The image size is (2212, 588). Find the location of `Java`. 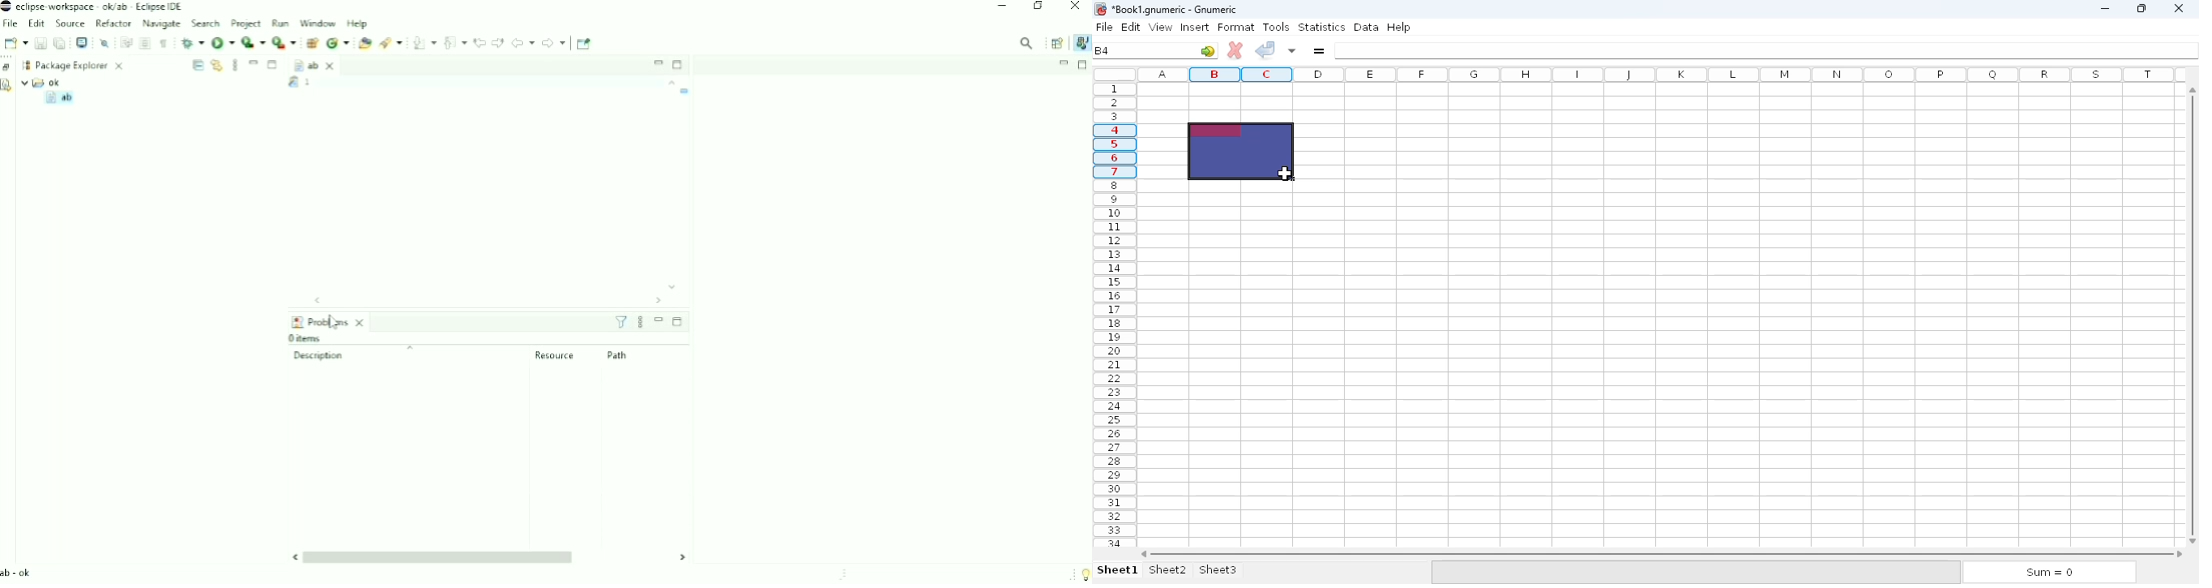

Java is located at coordinates (1080, 43).